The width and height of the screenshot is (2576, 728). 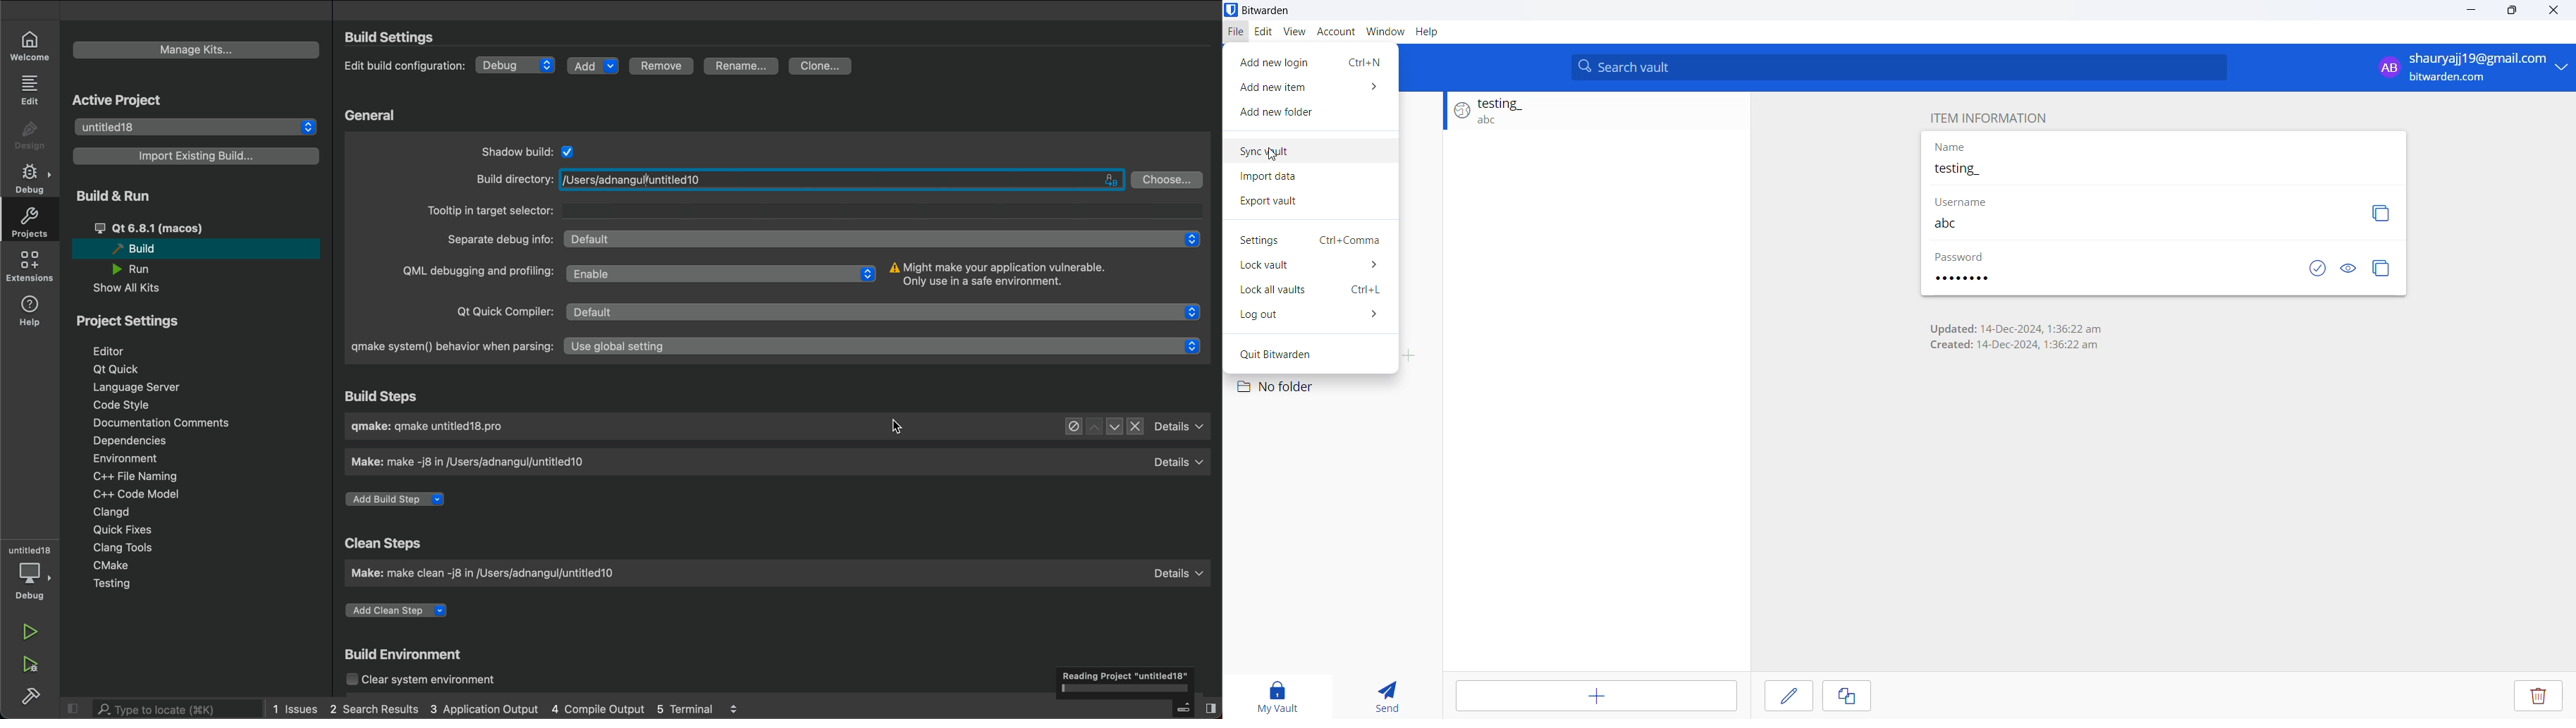 What do you see at coordinates (666, 66) in the screenshot?
I see `Remove` at bounding box center [666, 66].